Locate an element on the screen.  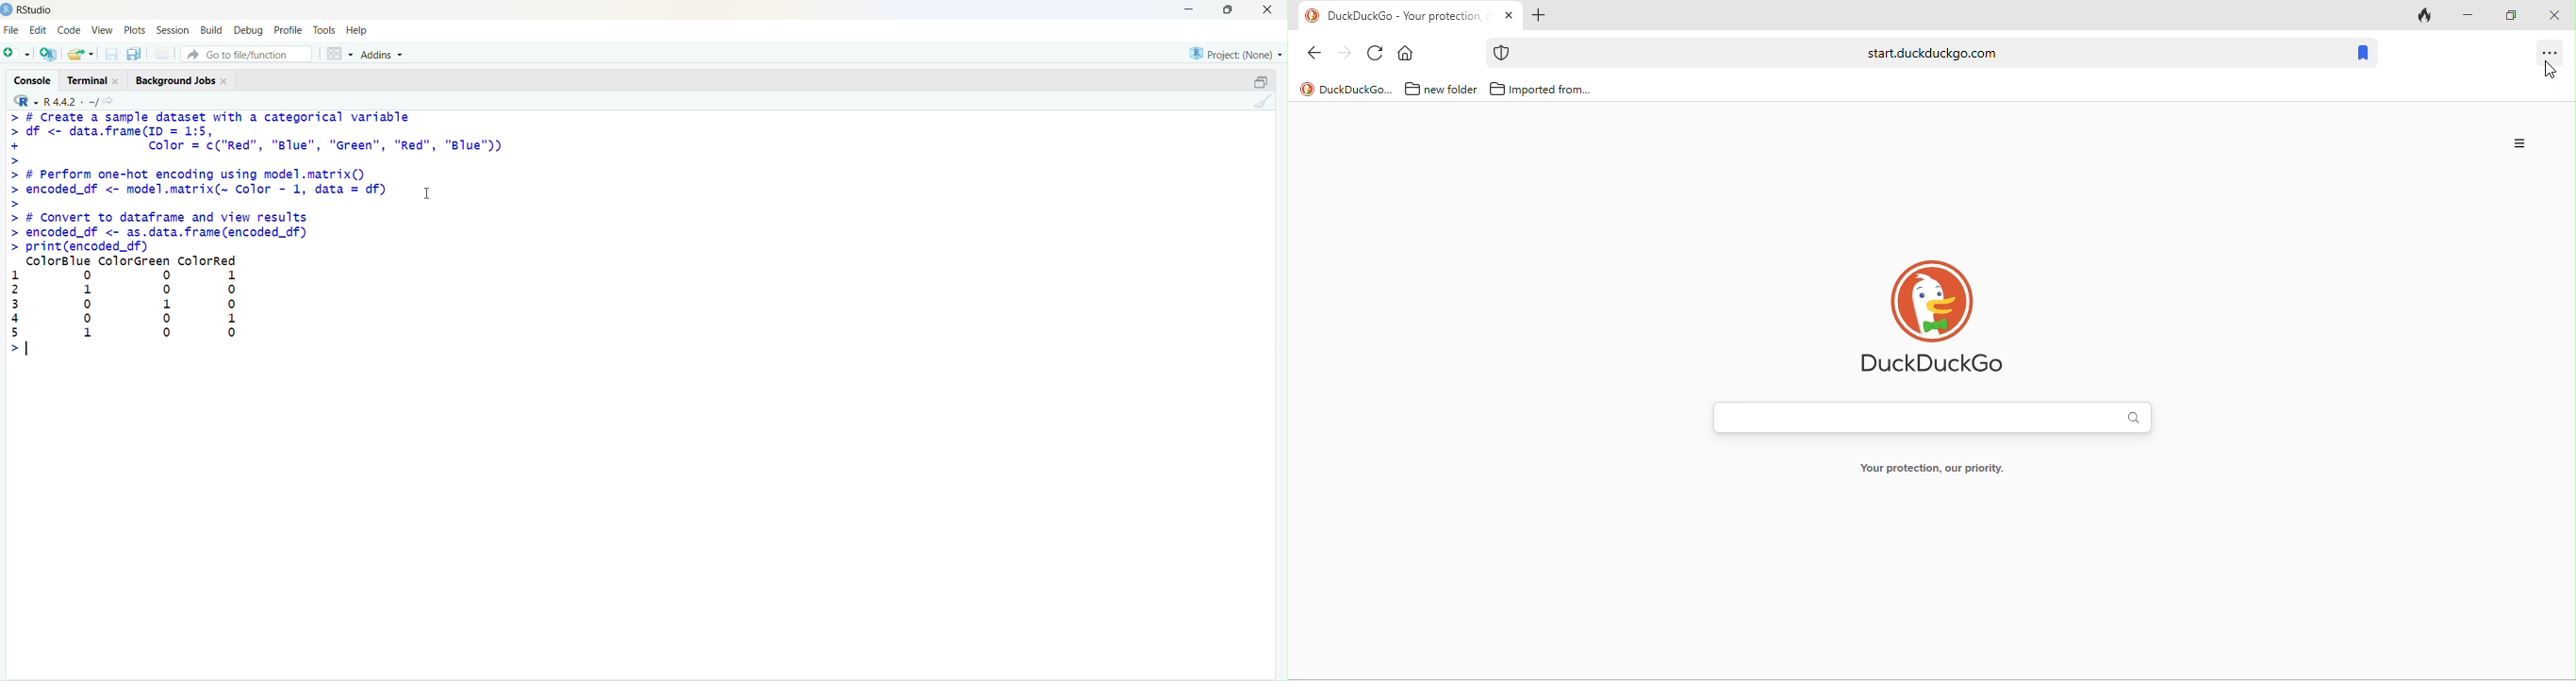
cursor is located at coordinates (428, 193).